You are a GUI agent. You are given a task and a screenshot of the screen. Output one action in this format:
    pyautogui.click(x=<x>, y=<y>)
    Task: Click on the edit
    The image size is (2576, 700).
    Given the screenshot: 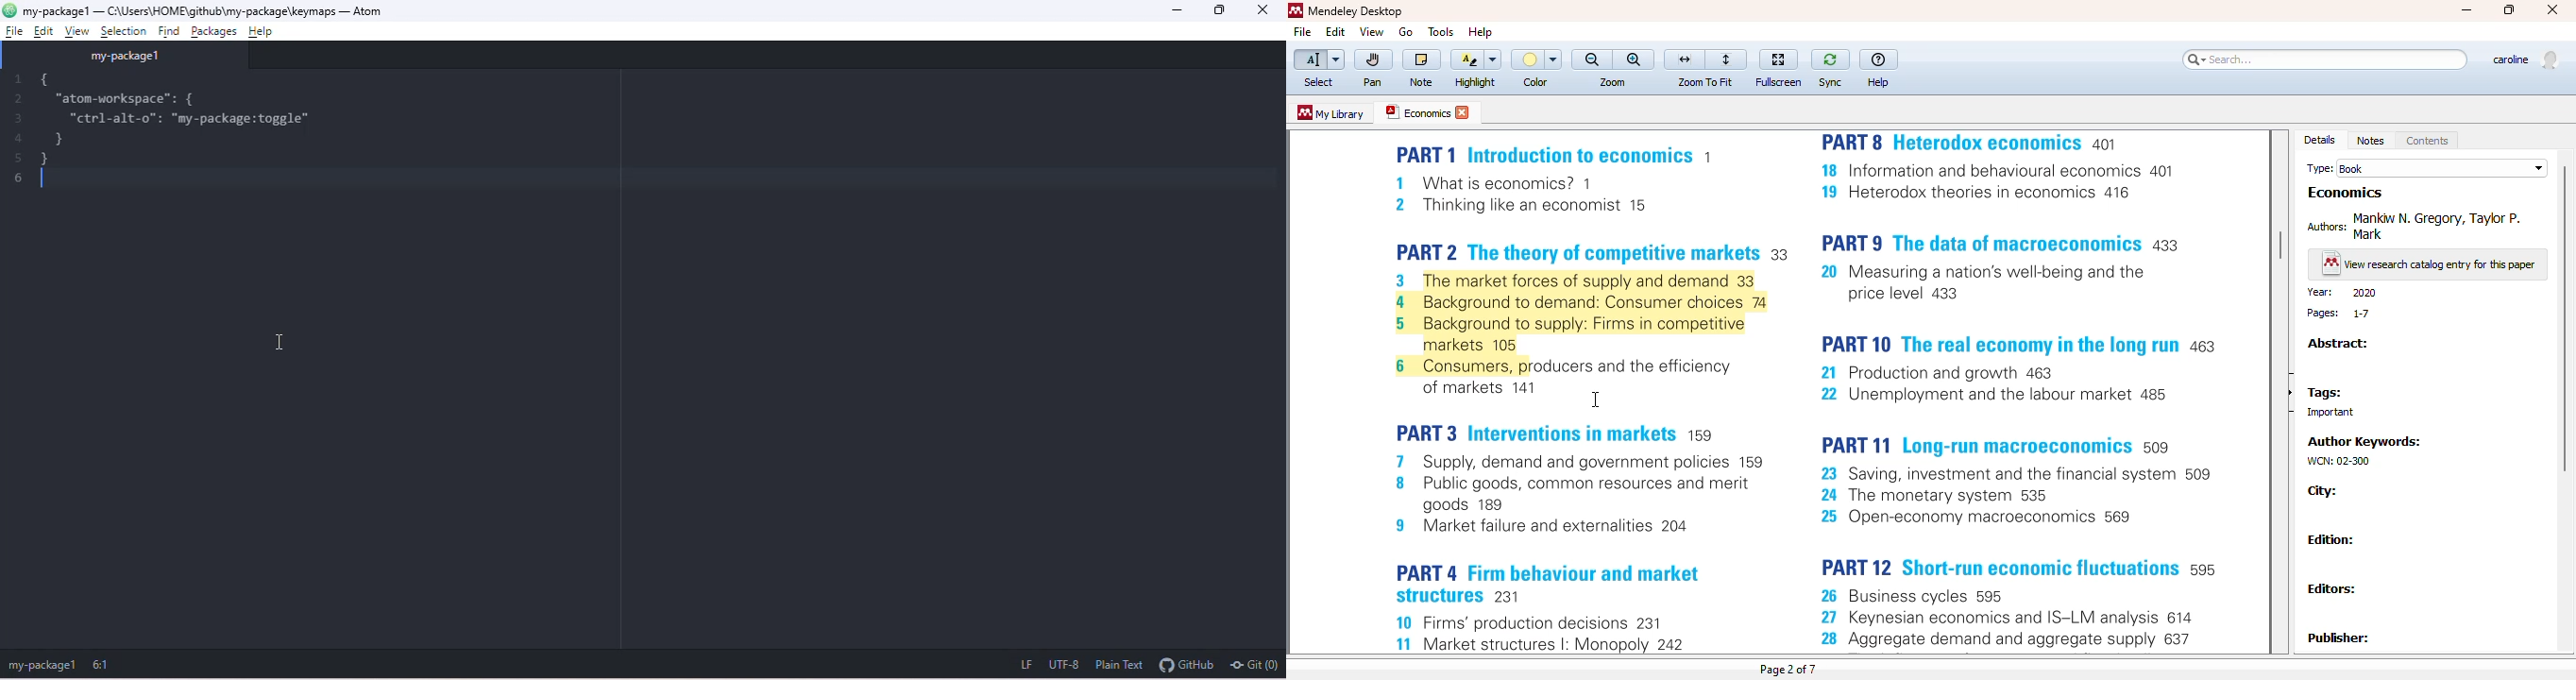 What is the action you would take?
    pyautogui.click(x=1336, y=32)
    